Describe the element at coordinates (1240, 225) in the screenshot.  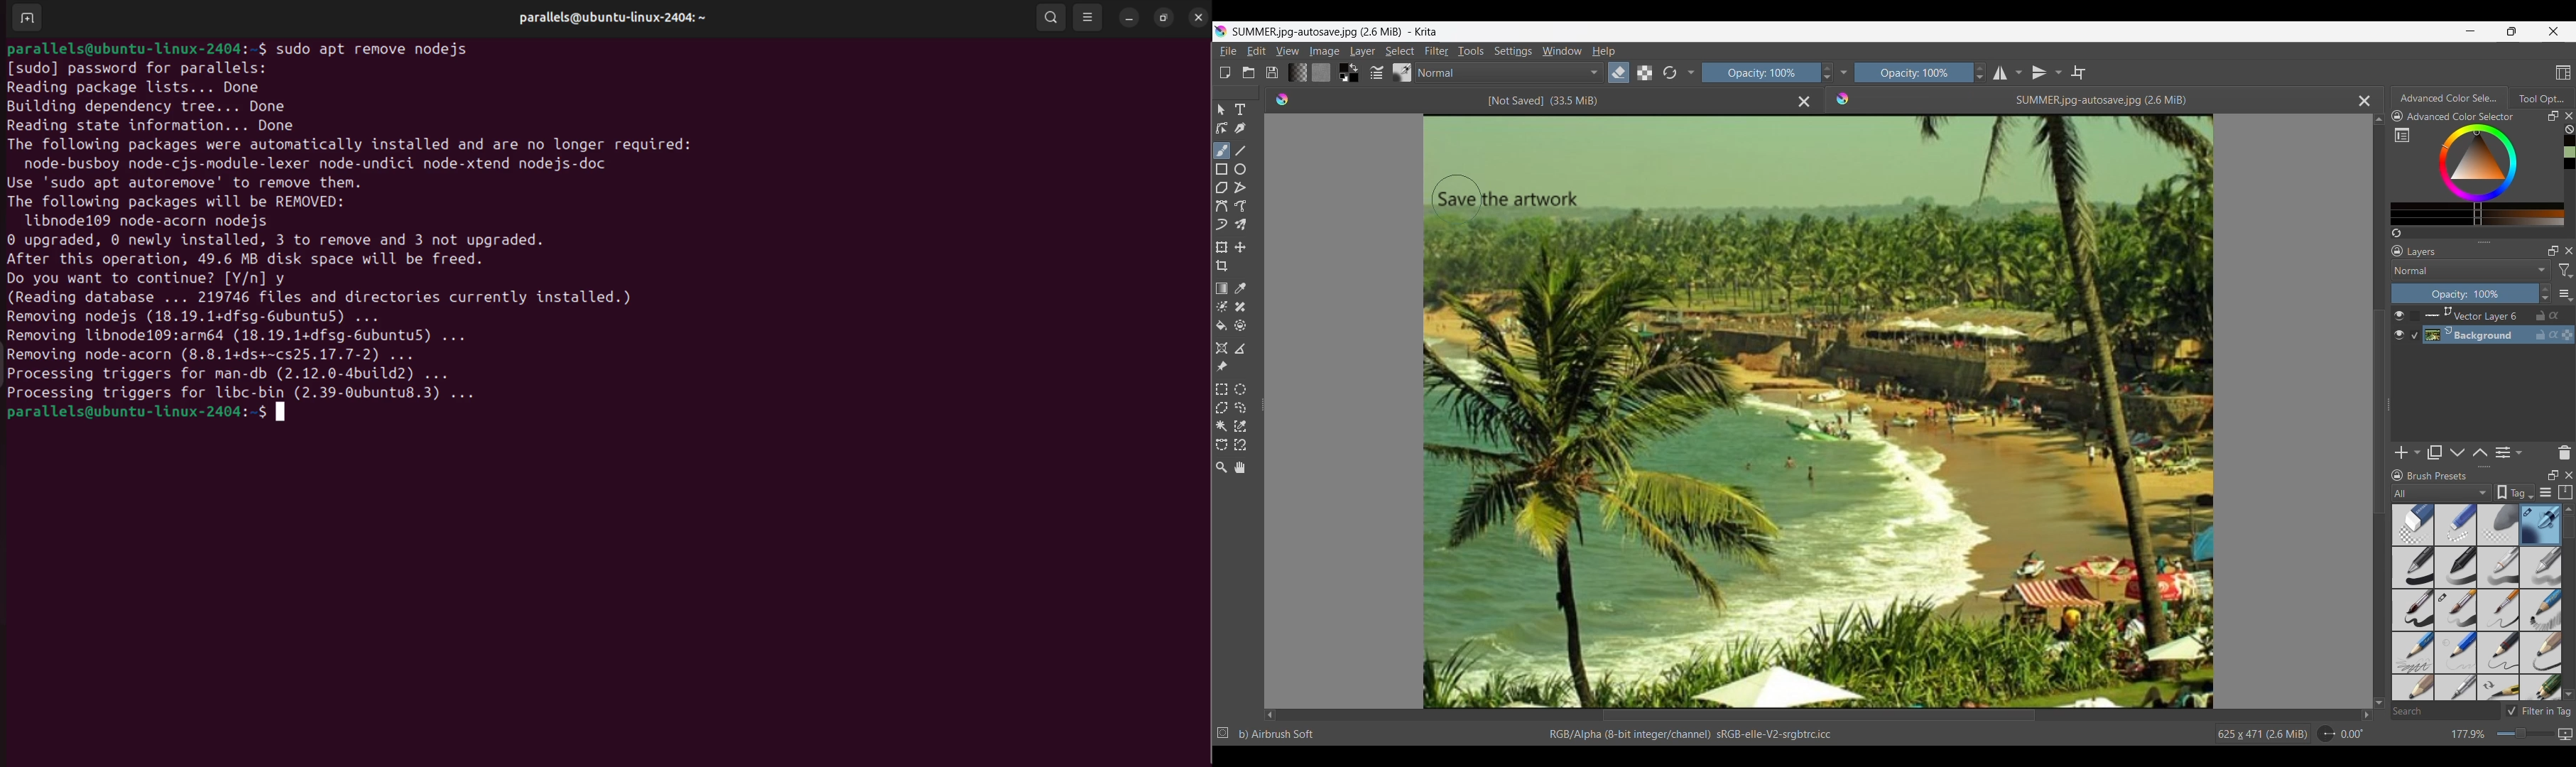
I see `Multibrush tool` at that location.